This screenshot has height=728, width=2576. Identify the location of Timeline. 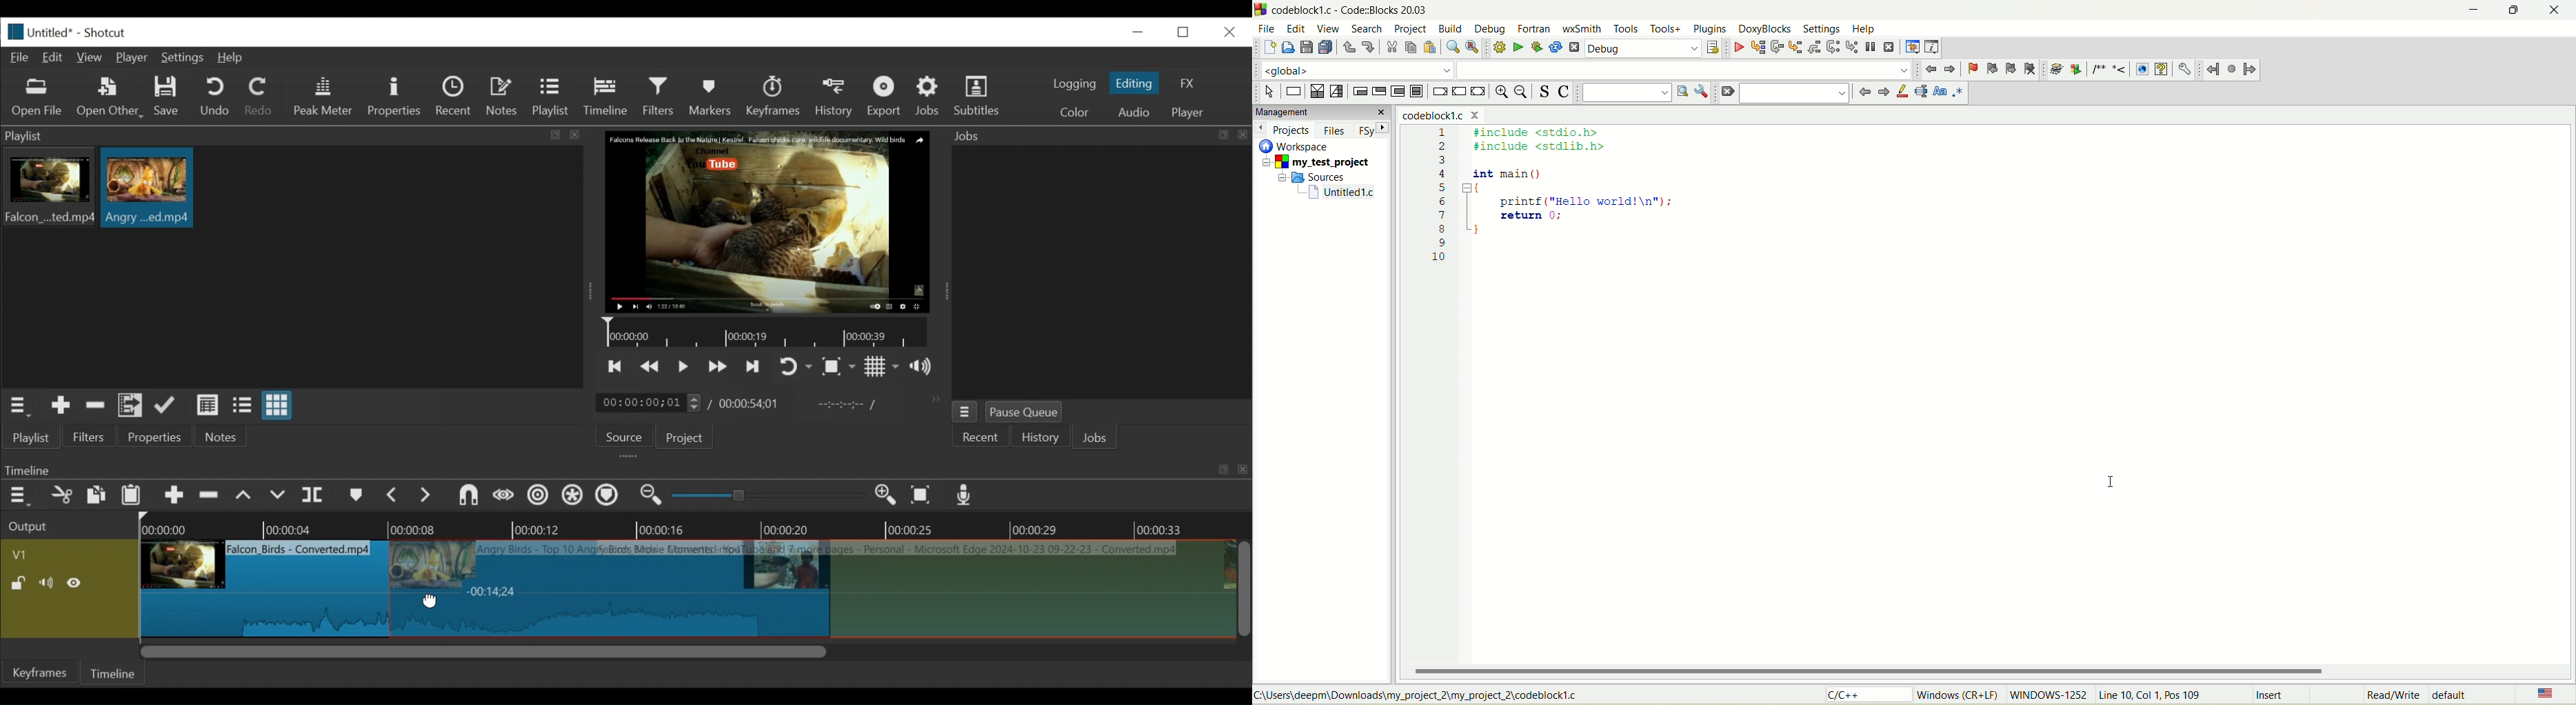
(609, 94).